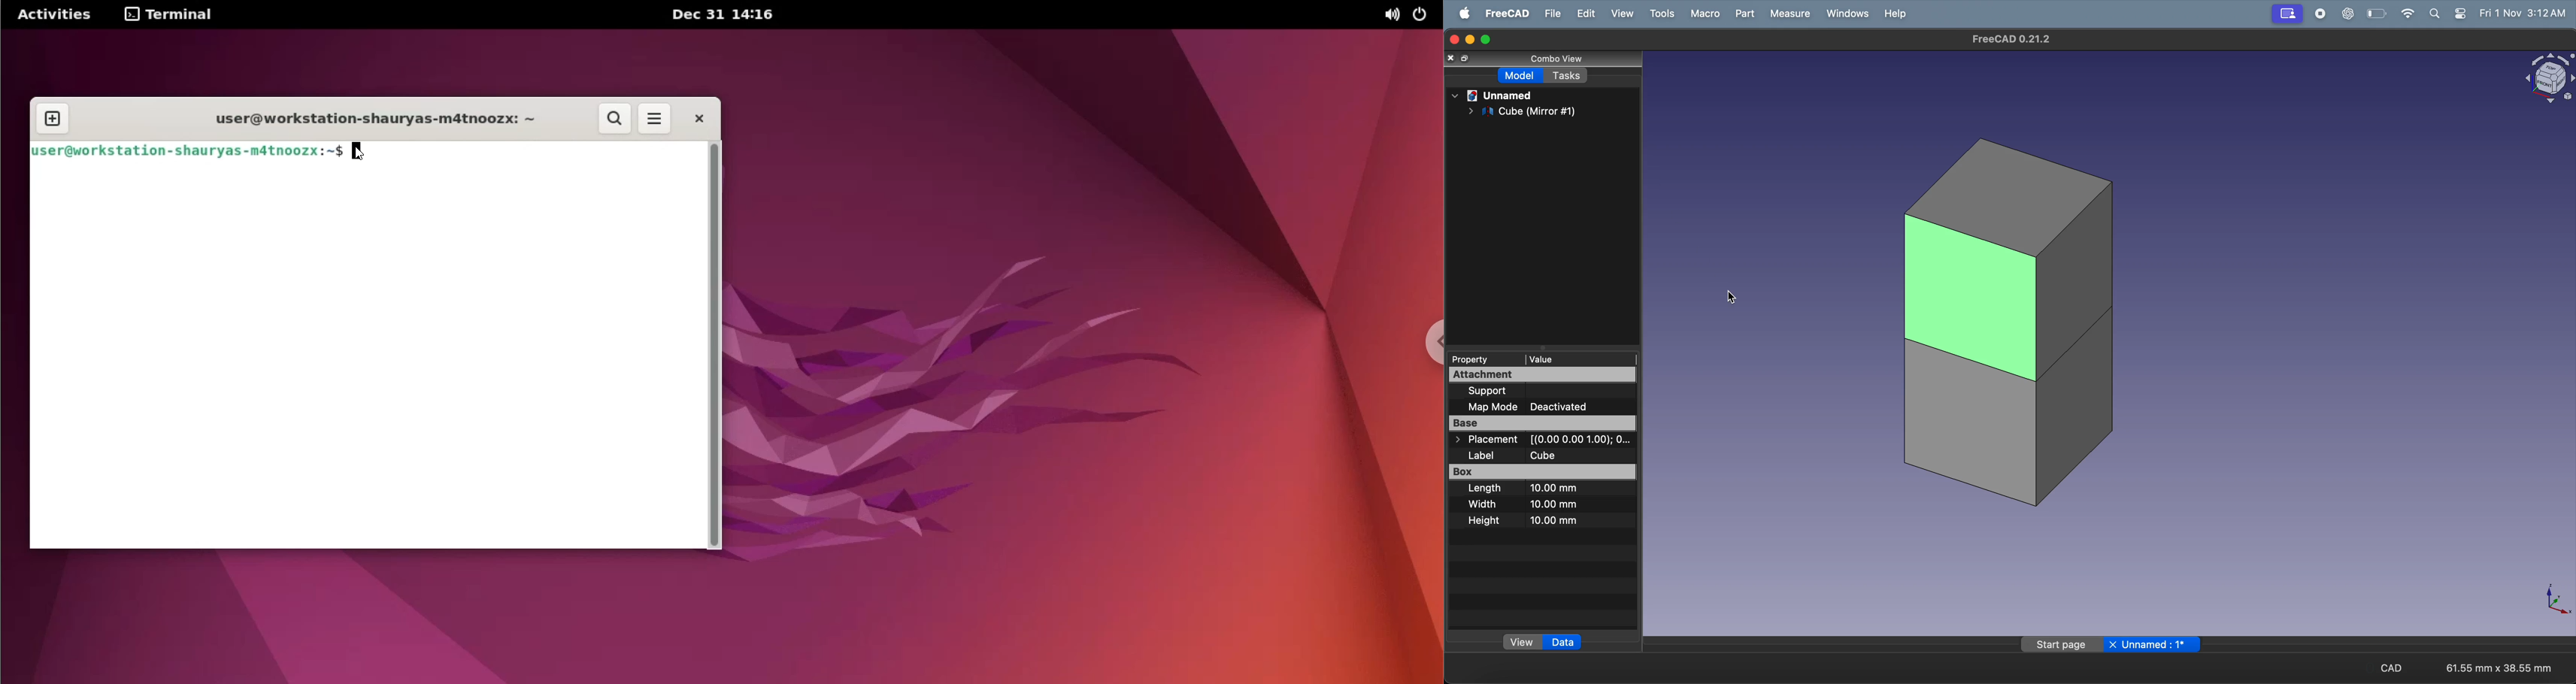 The width and height of the screenshot is (2576, 700). What do you see at coordinates (1524, 455) in the screenshot?
I see `Label     Cube` at bounding box center [1524, 455].